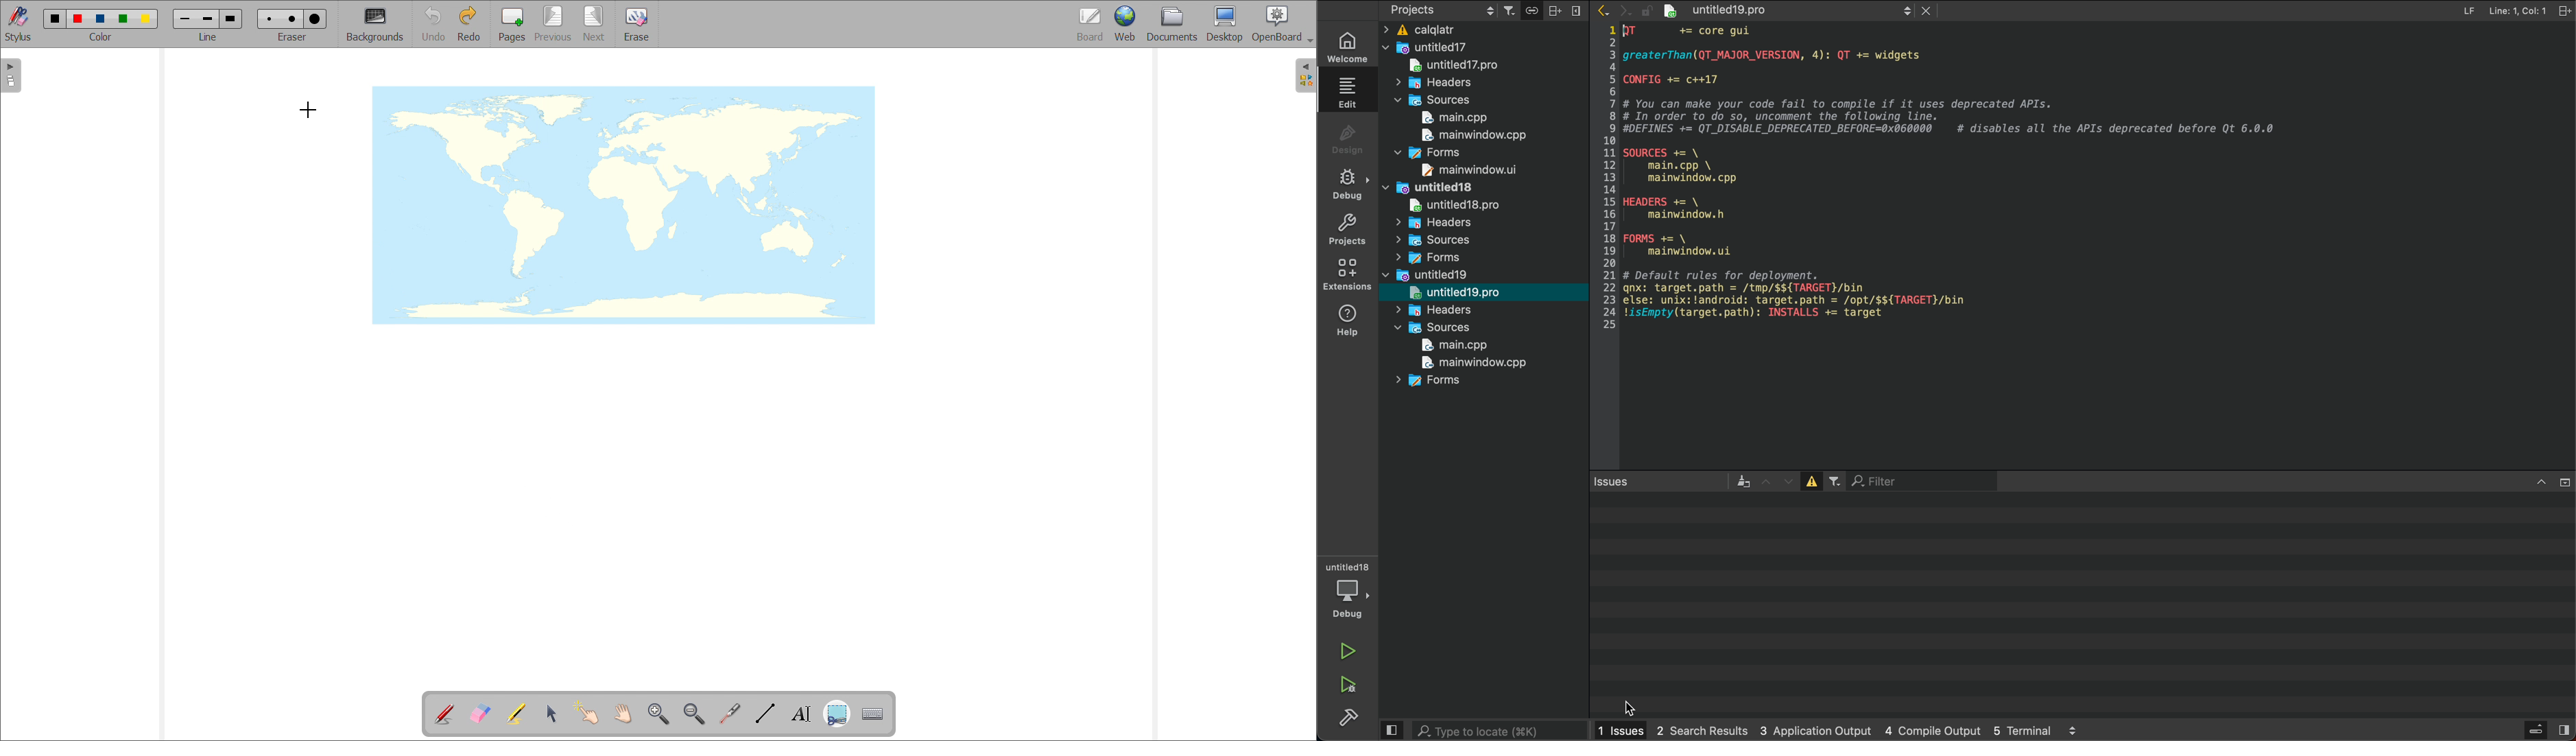 The width and height of the screenshot is (2576, 756). I want to click on run, so click(1348, 650).